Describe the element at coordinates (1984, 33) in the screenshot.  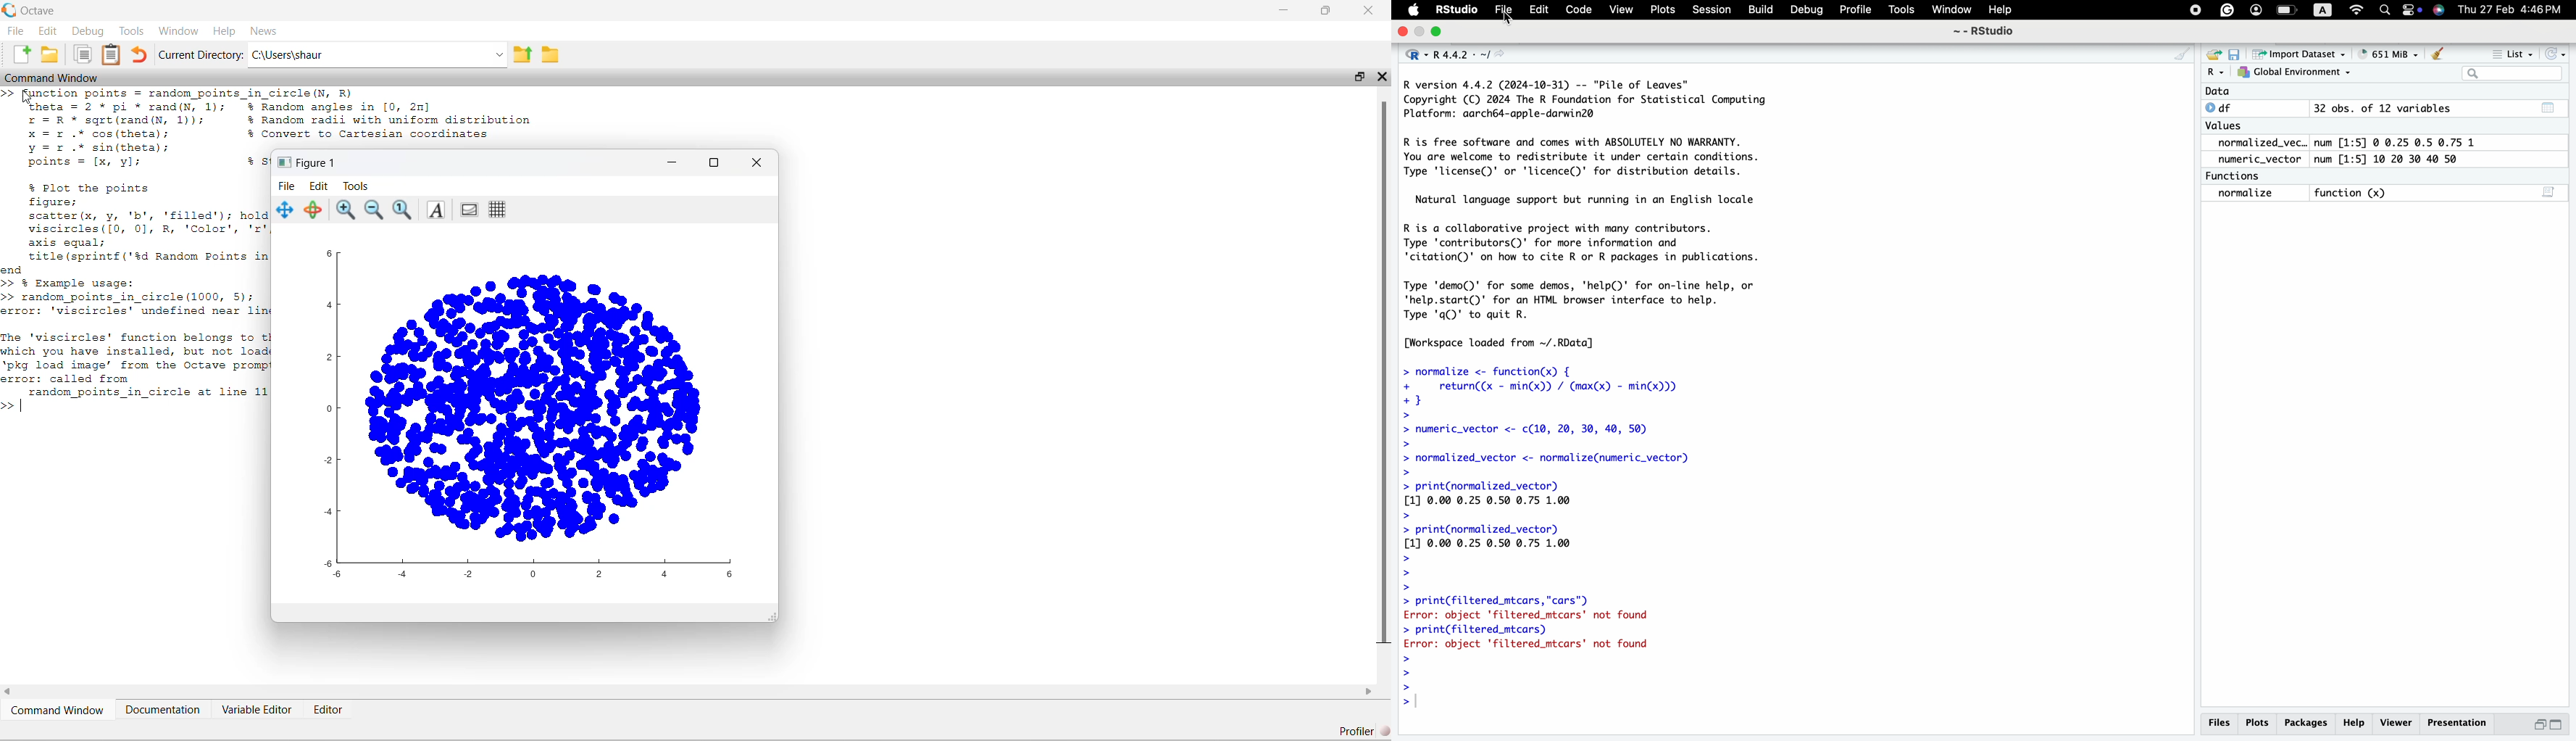
I see `~ - RStudio` at that location.